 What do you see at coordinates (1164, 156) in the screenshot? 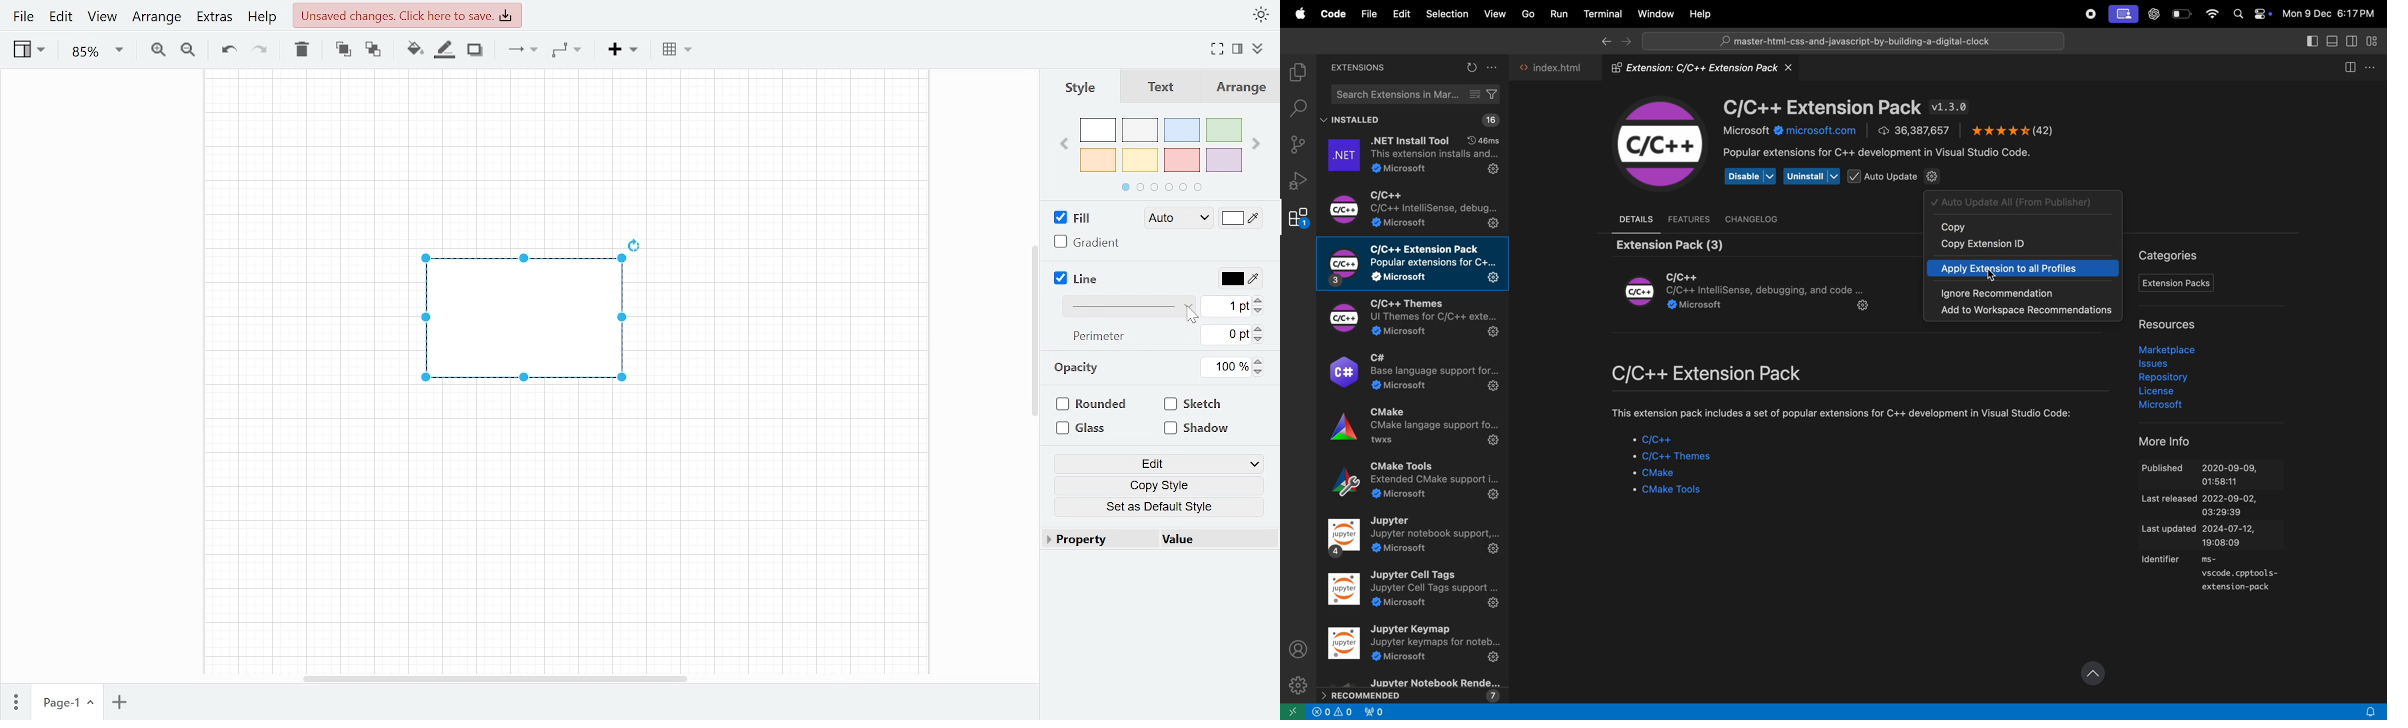
I see `Colors pallet` at bounding box center [1164, 156].